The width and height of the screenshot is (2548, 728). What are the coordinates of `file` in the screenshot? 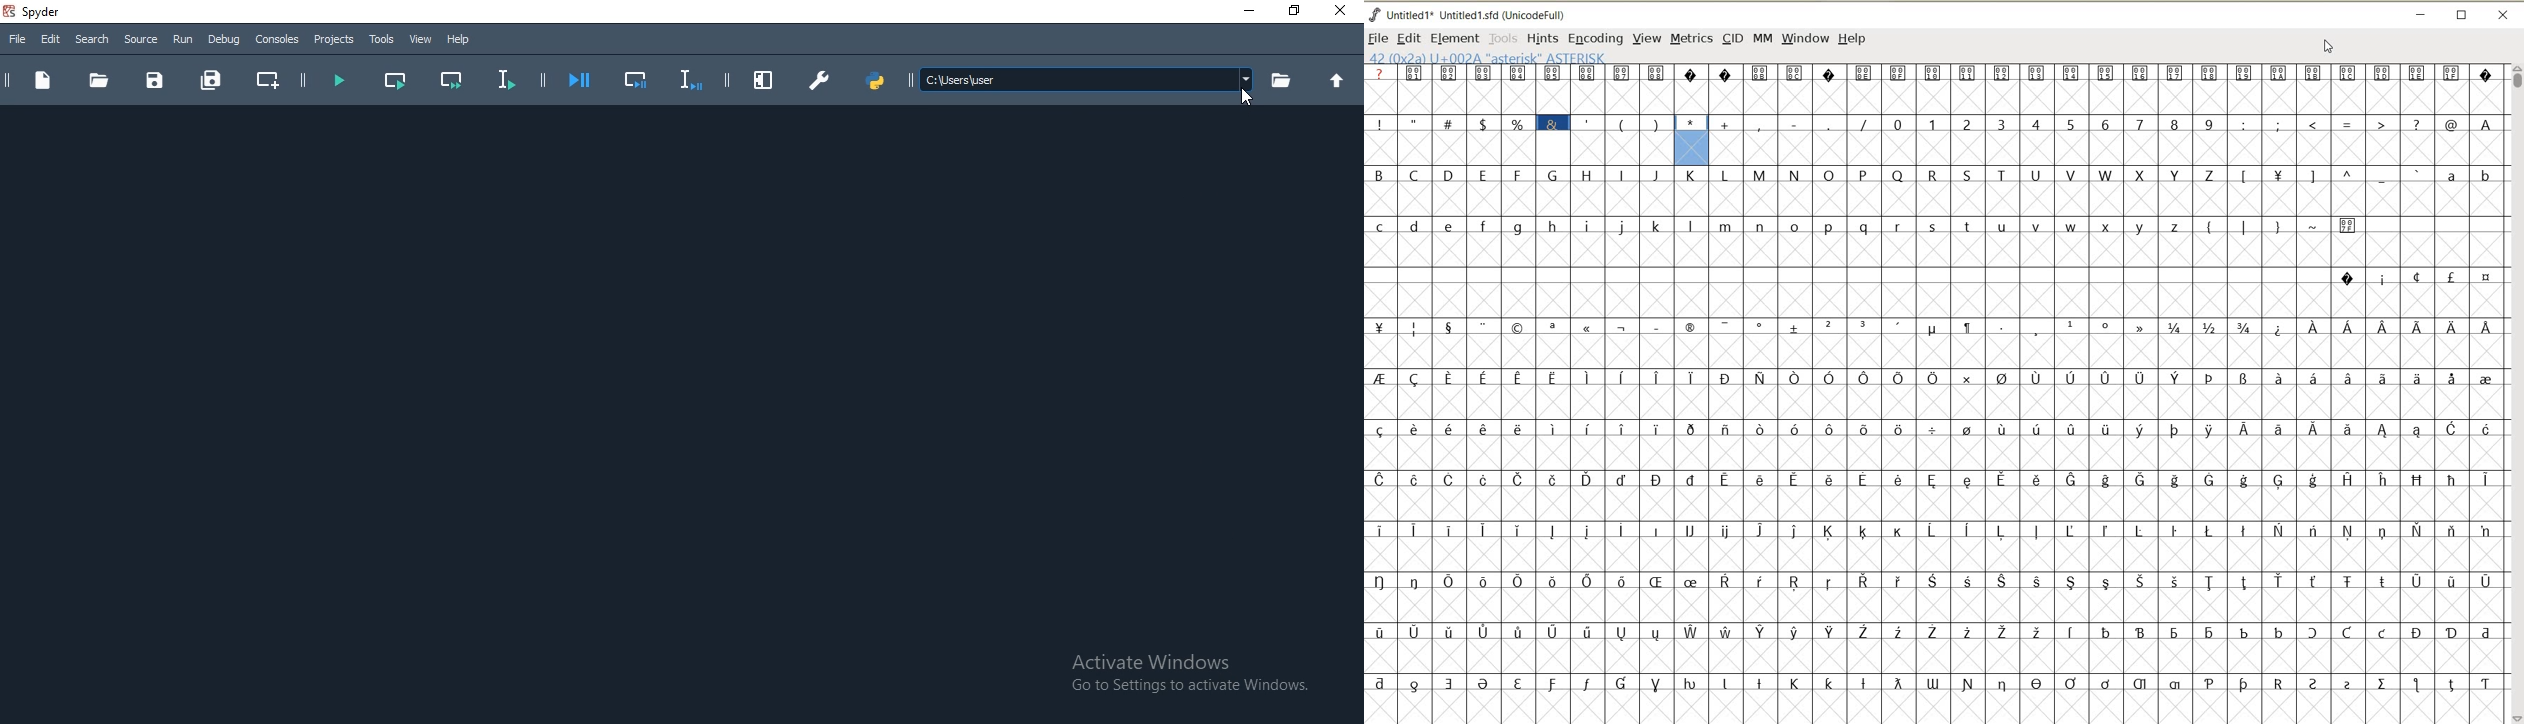 It's located at (19, 41).